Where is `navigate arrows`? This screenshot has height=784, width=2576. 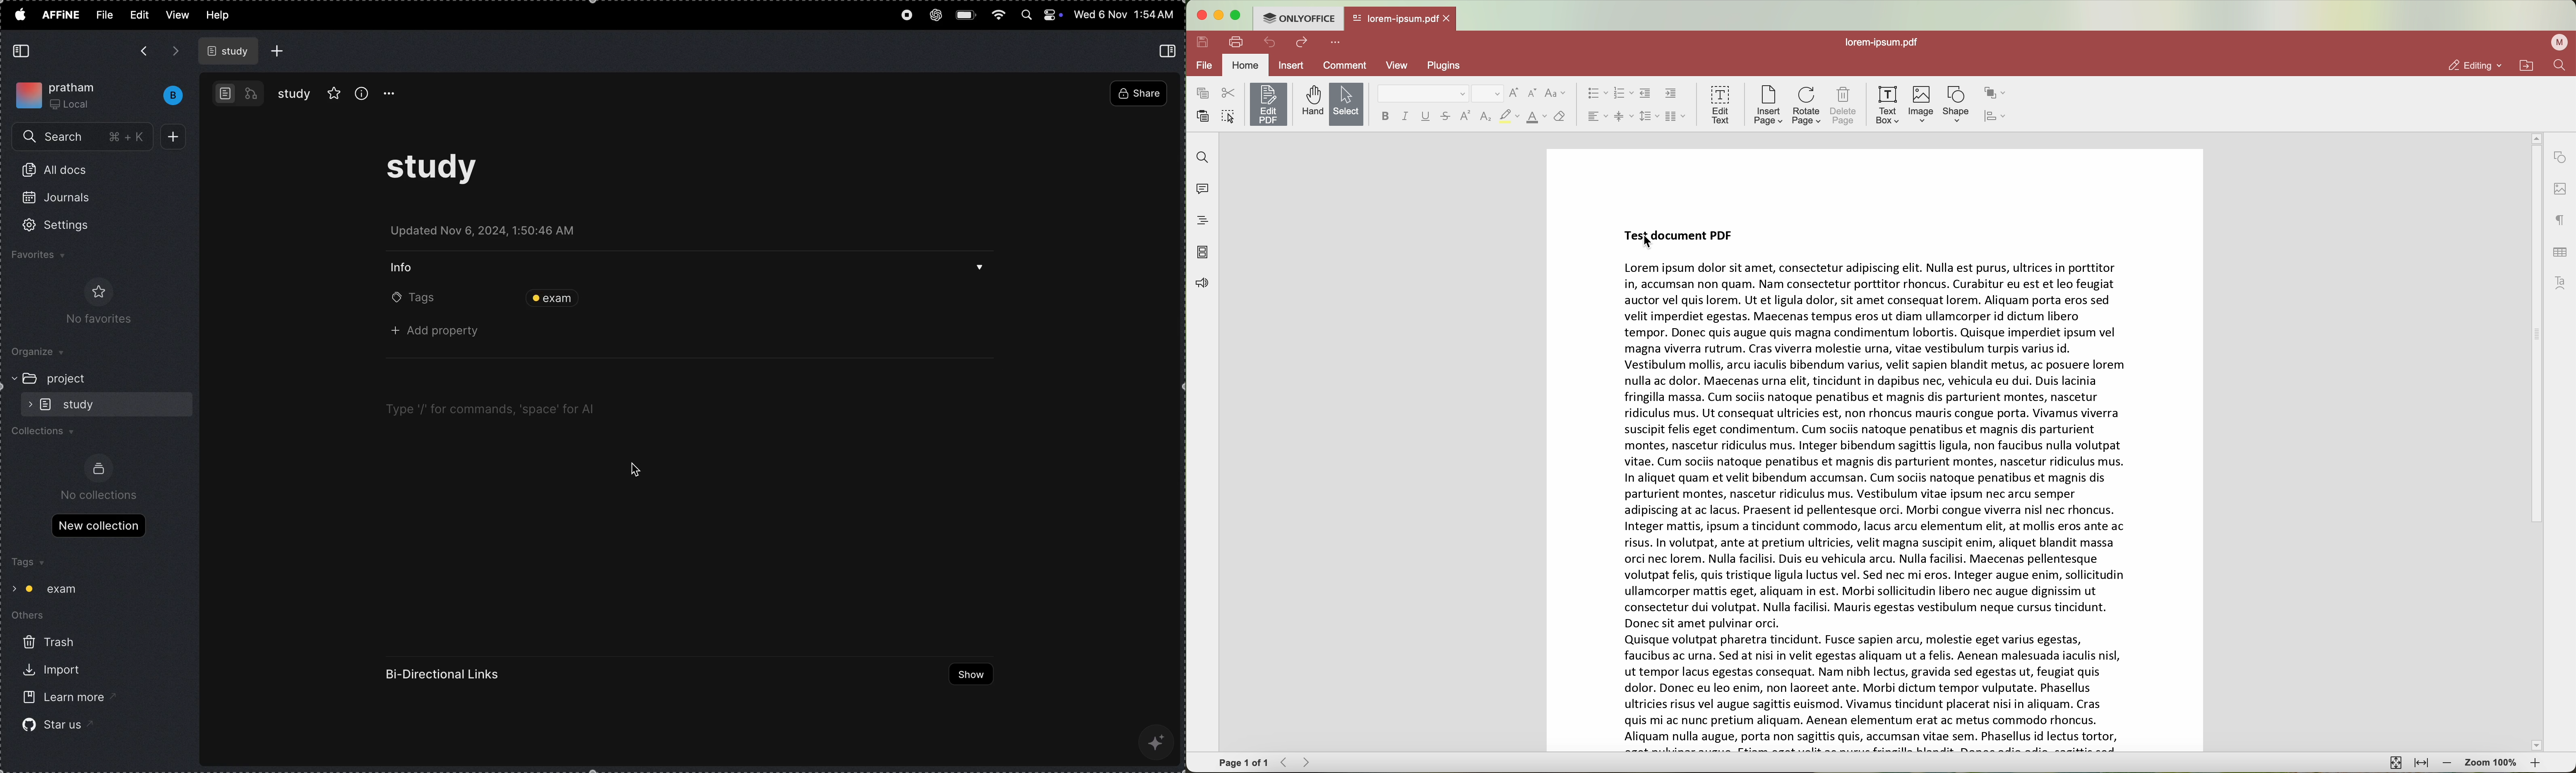
navigate arrows is located at coordinates (1295, 763).